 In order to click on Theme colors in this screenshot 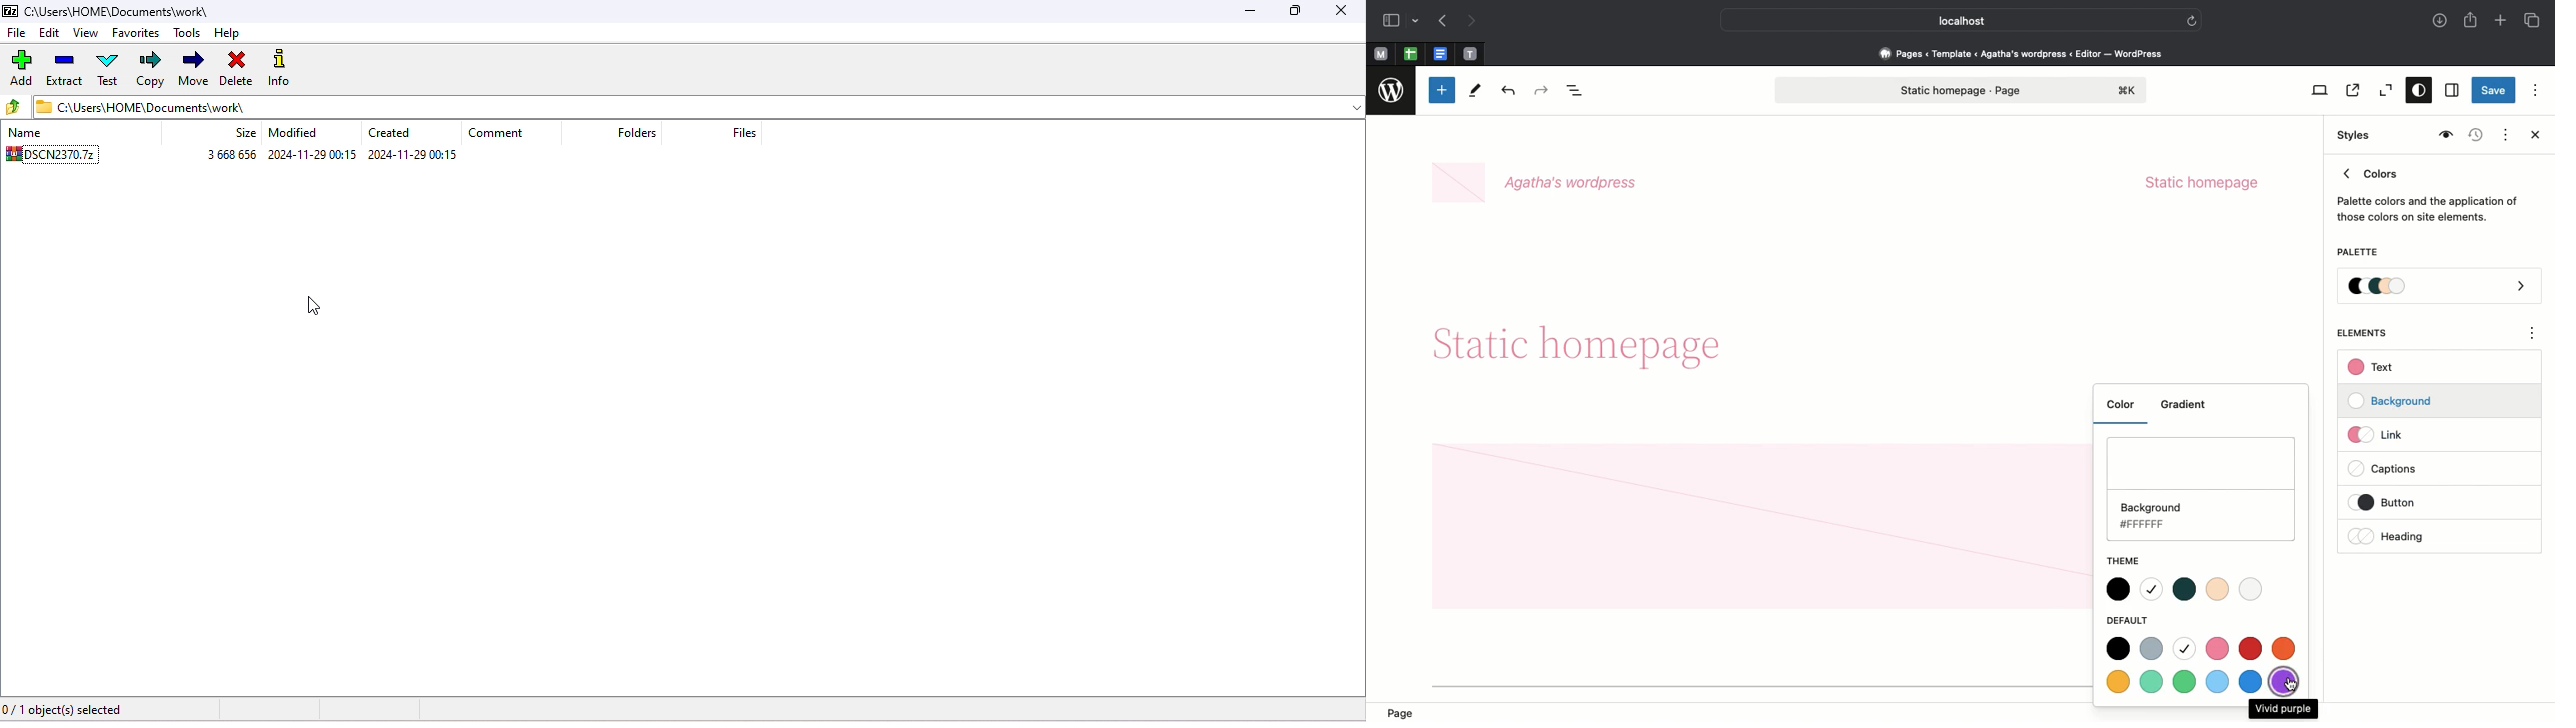, I will do `click(2185, 591)`.